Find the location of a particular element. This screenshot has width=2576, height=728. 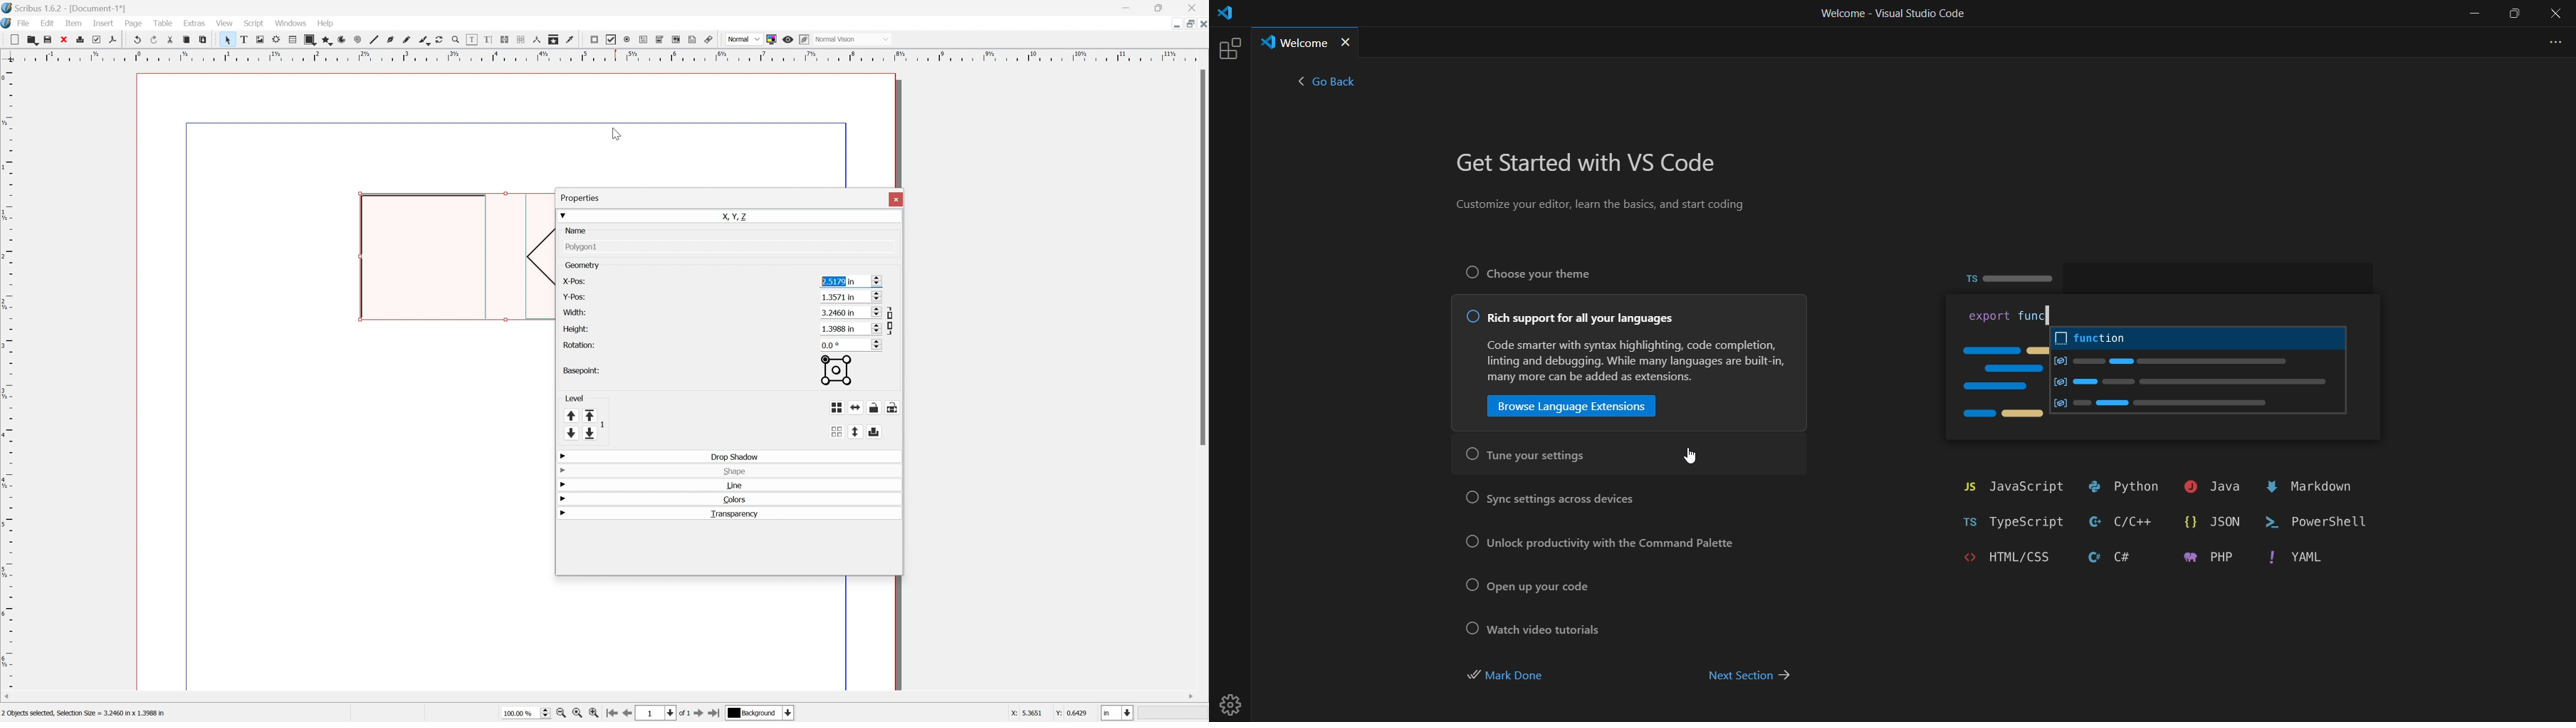

Link annotation is located at coordinates (710, 39).